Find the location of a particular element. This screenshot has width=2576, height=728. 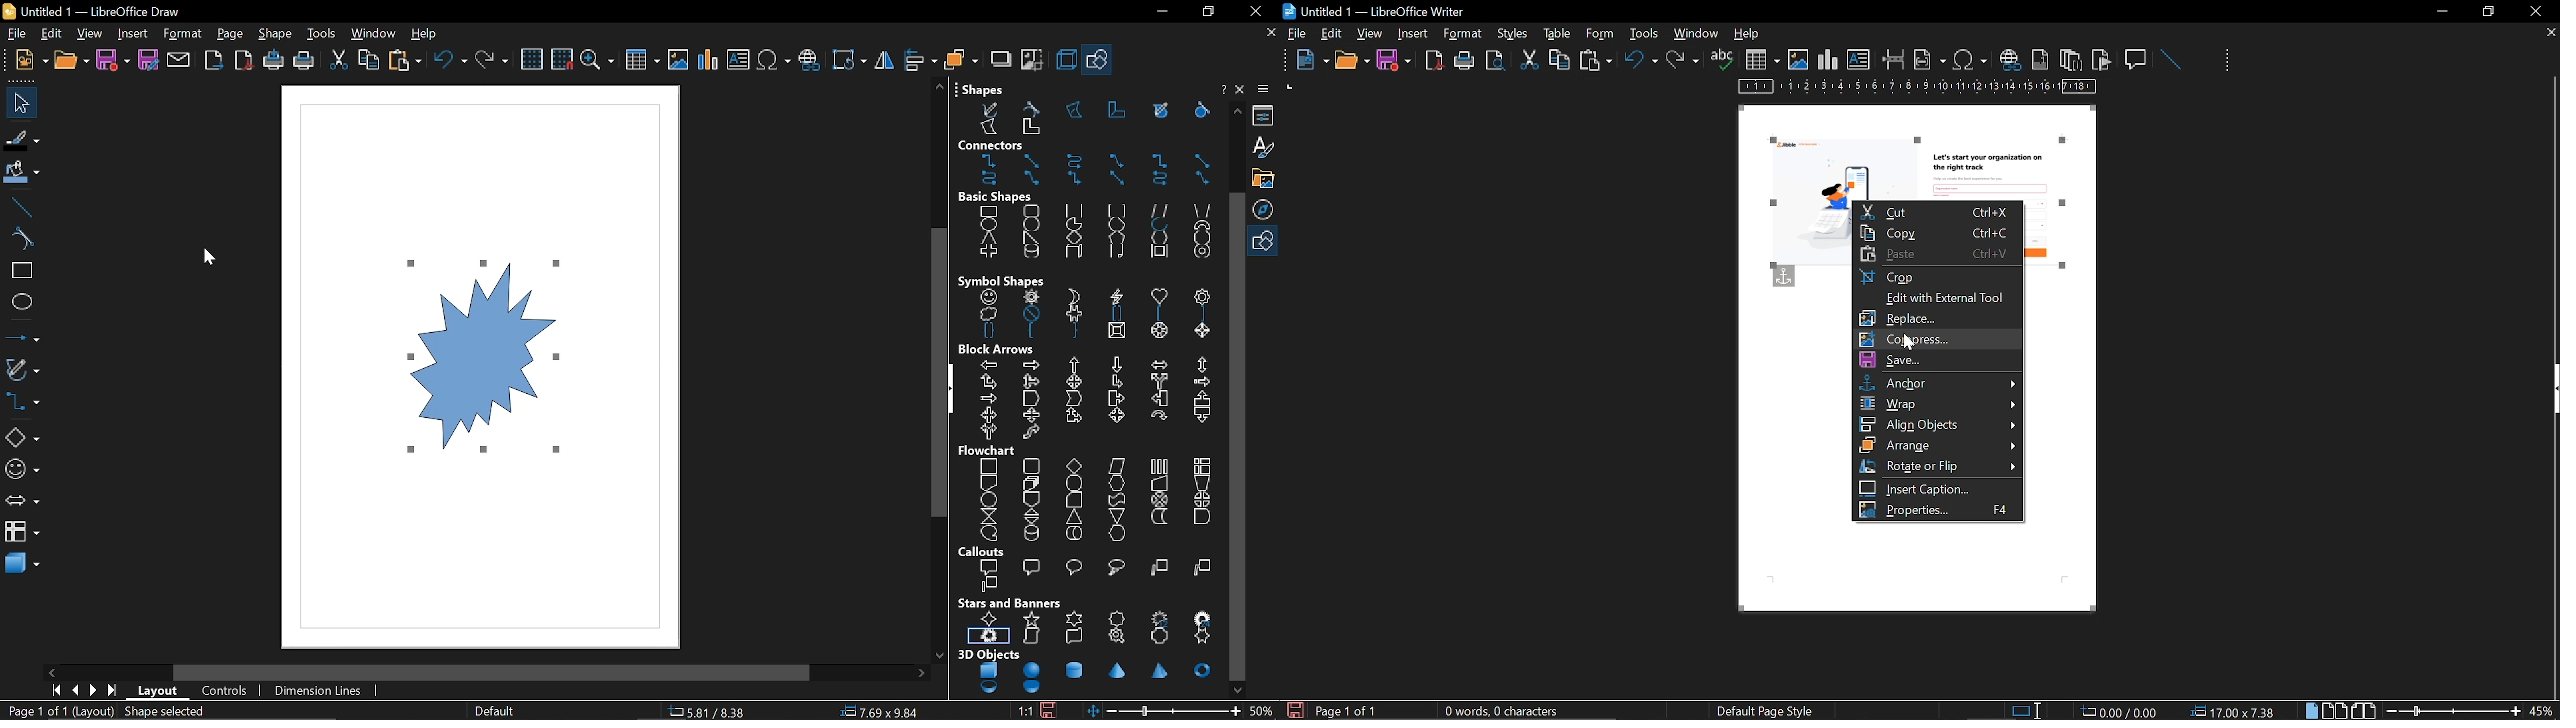

position is located at coordinates (2236, 711).